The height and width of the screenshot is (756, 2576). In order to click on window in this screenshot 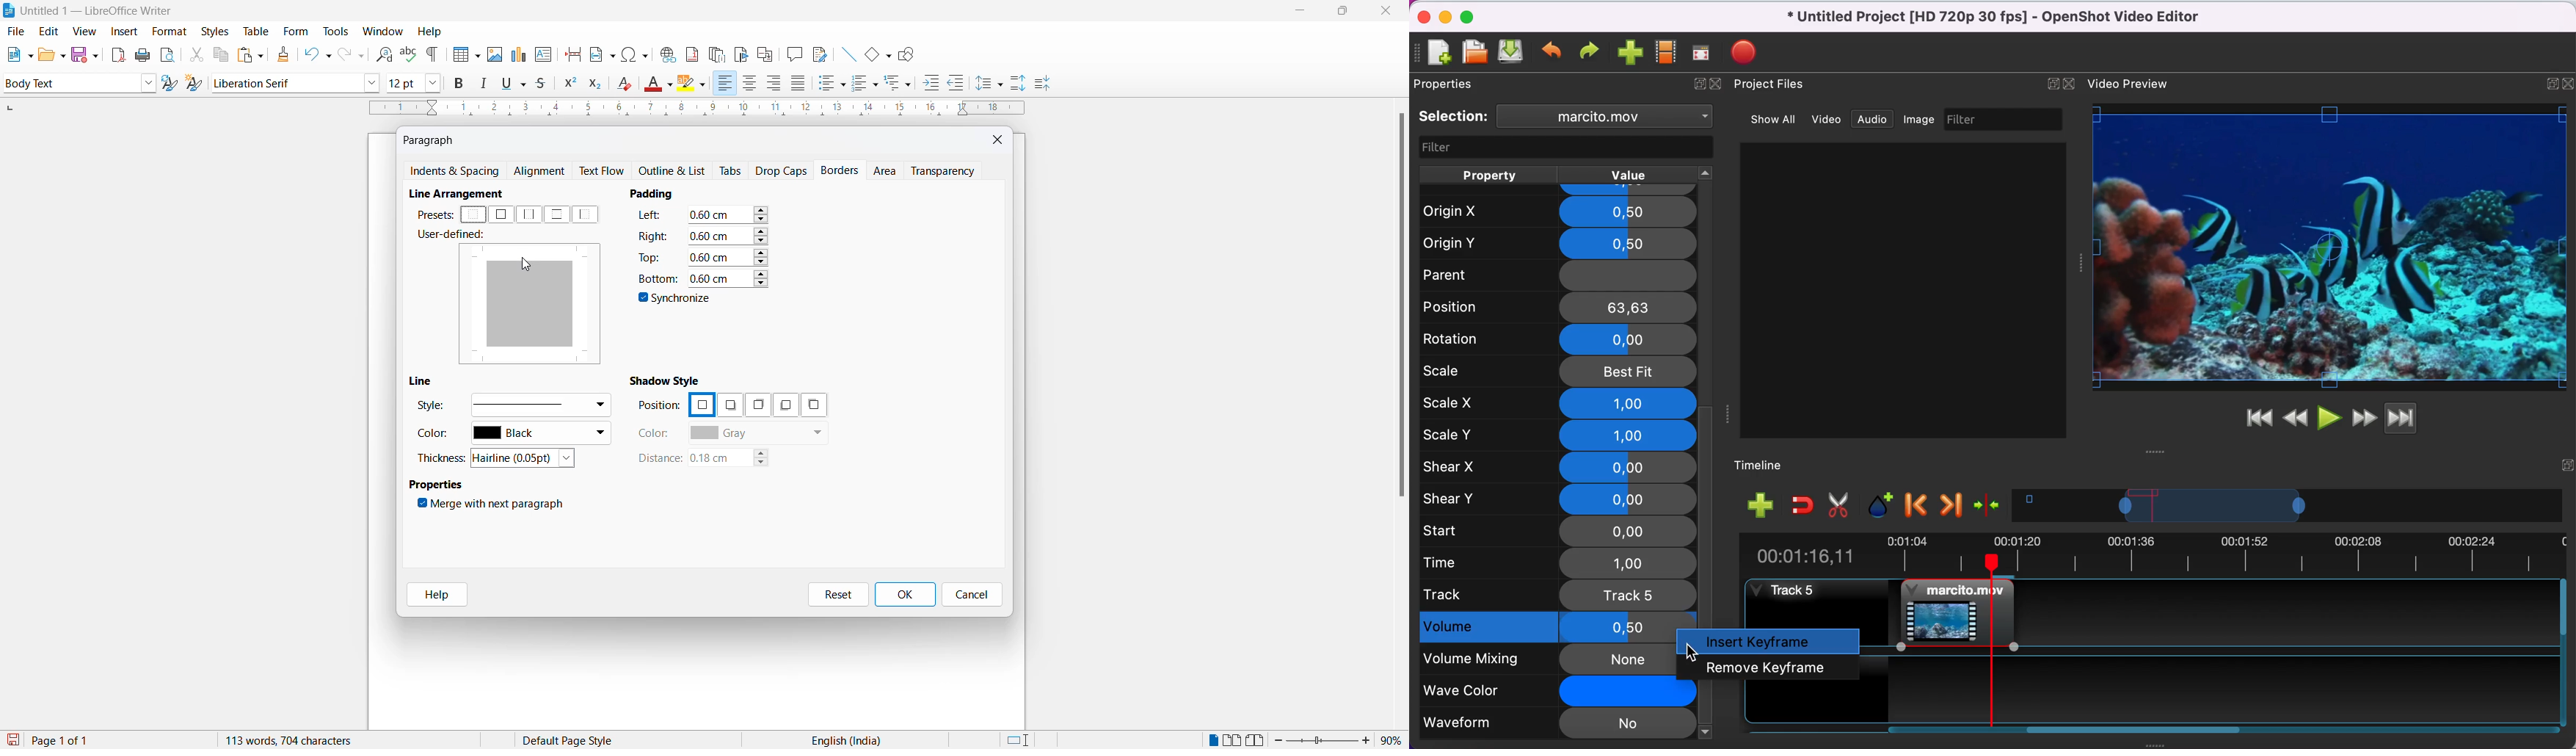, I will do `click(384, 32)`.